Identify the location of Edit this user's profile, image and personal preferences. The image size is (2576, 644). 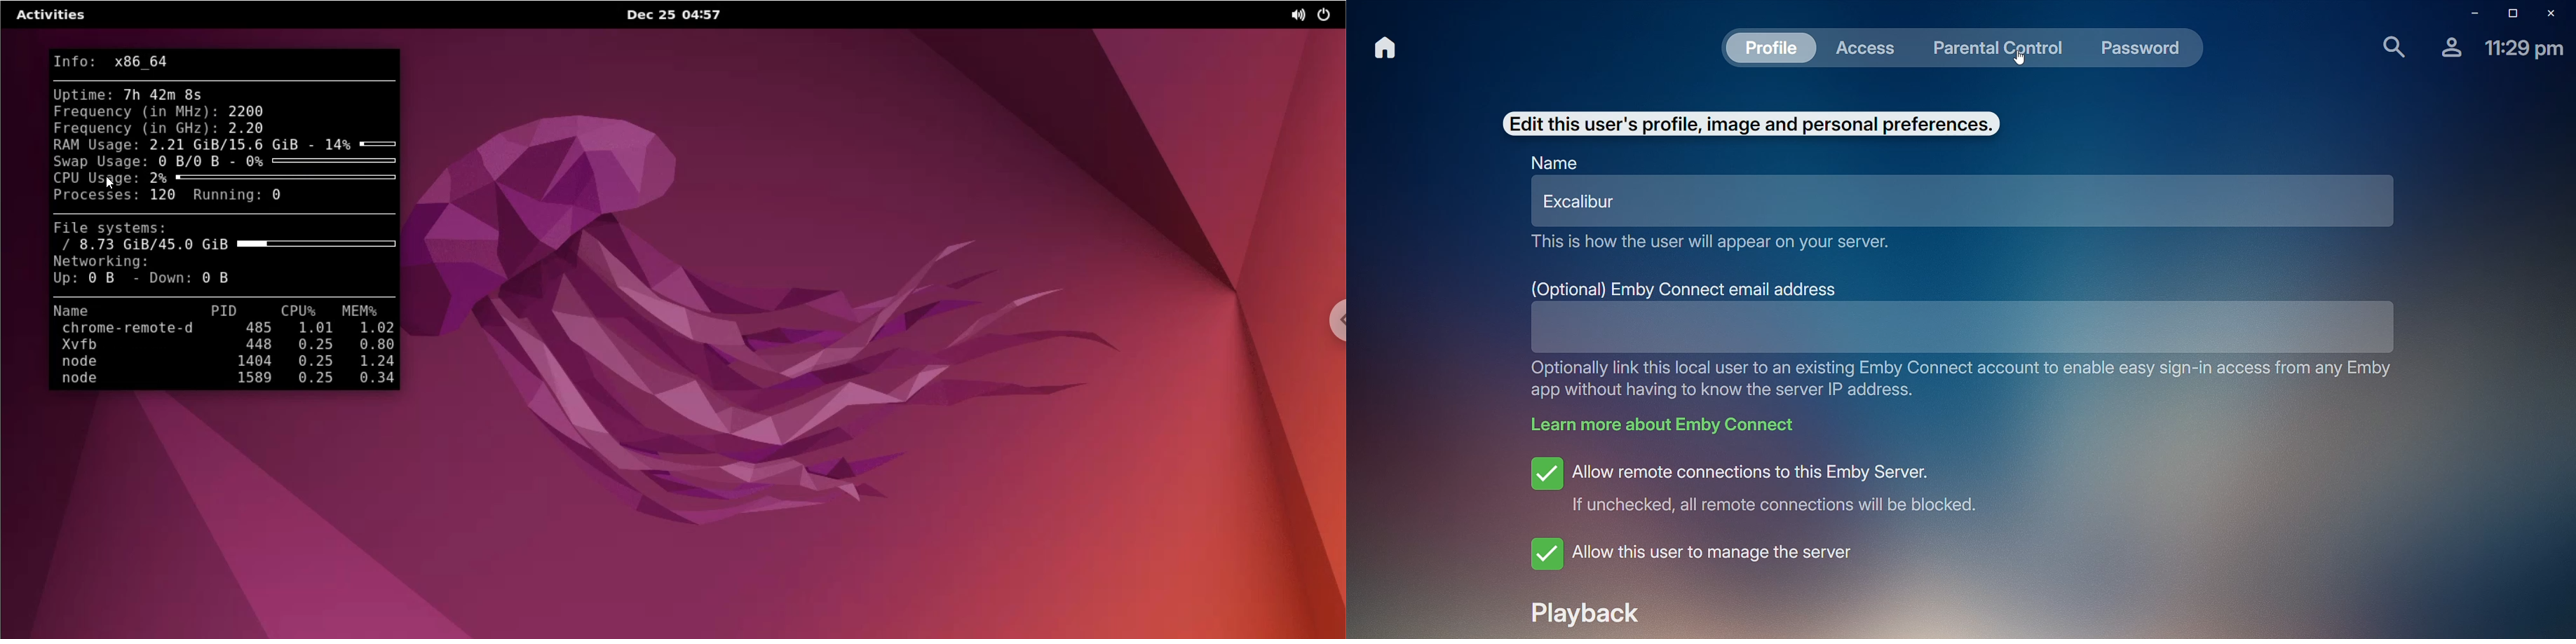
(1749, 123).